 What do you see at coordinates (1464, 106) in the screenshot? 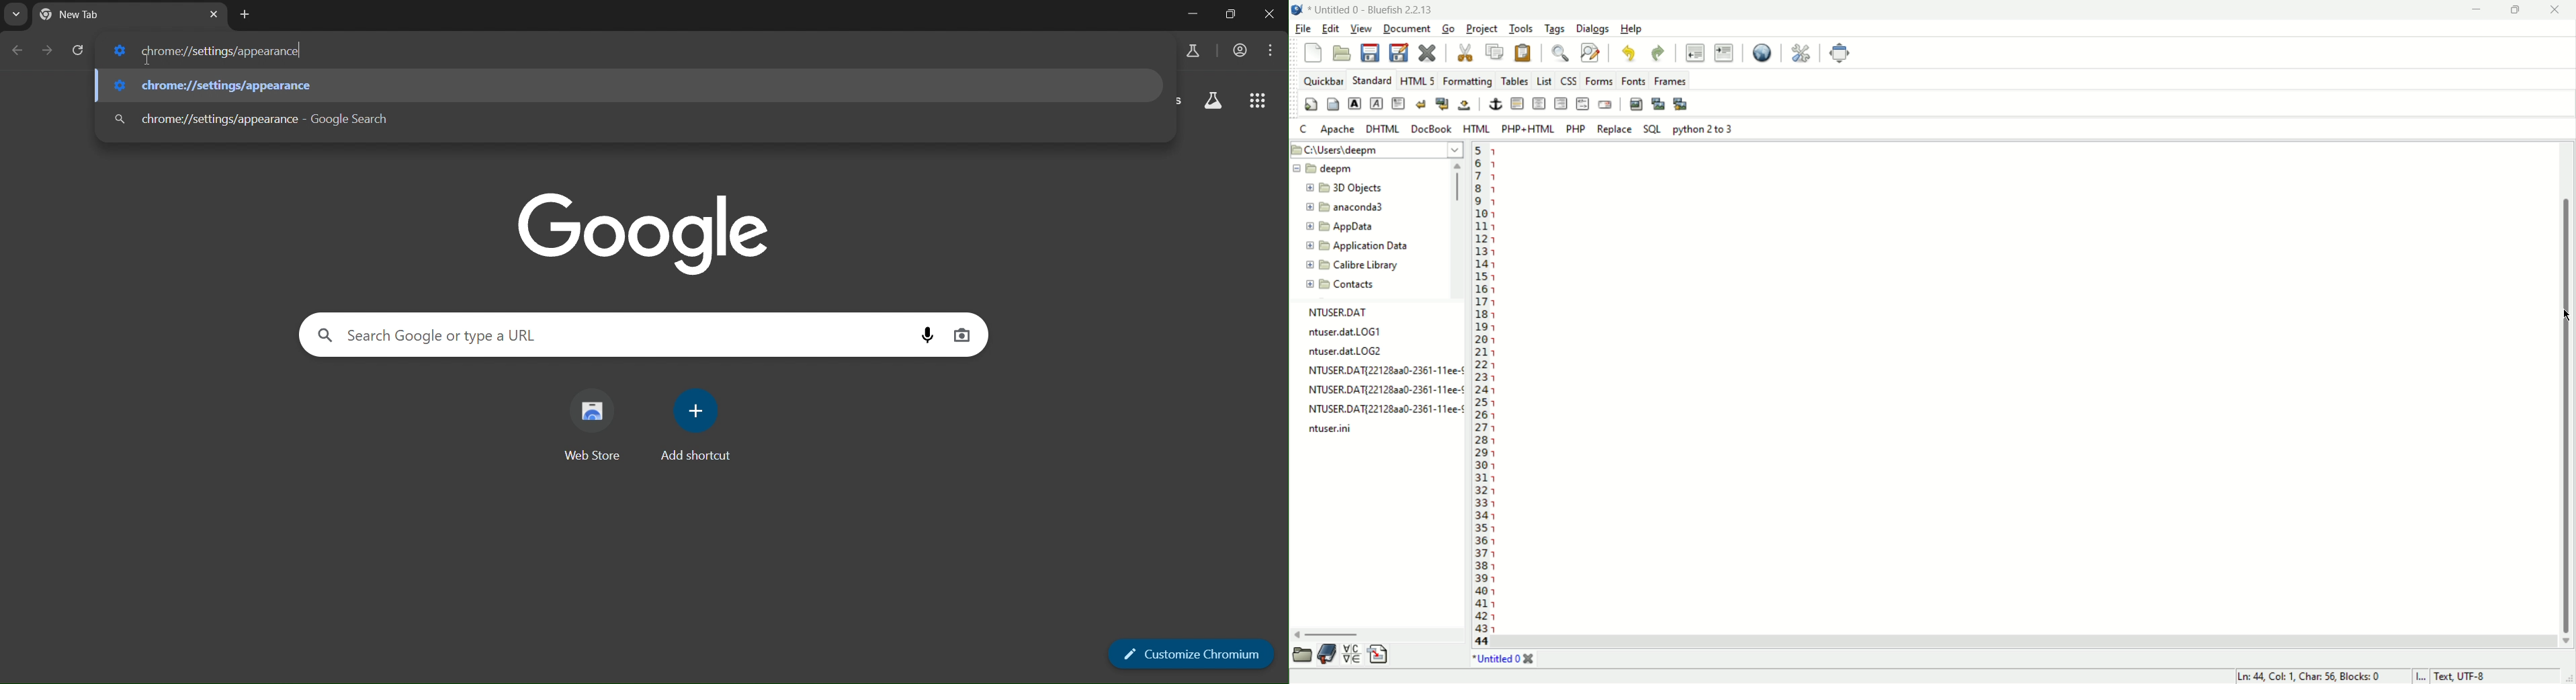
I see `non breaking space` at bounding box center [1464, 106].